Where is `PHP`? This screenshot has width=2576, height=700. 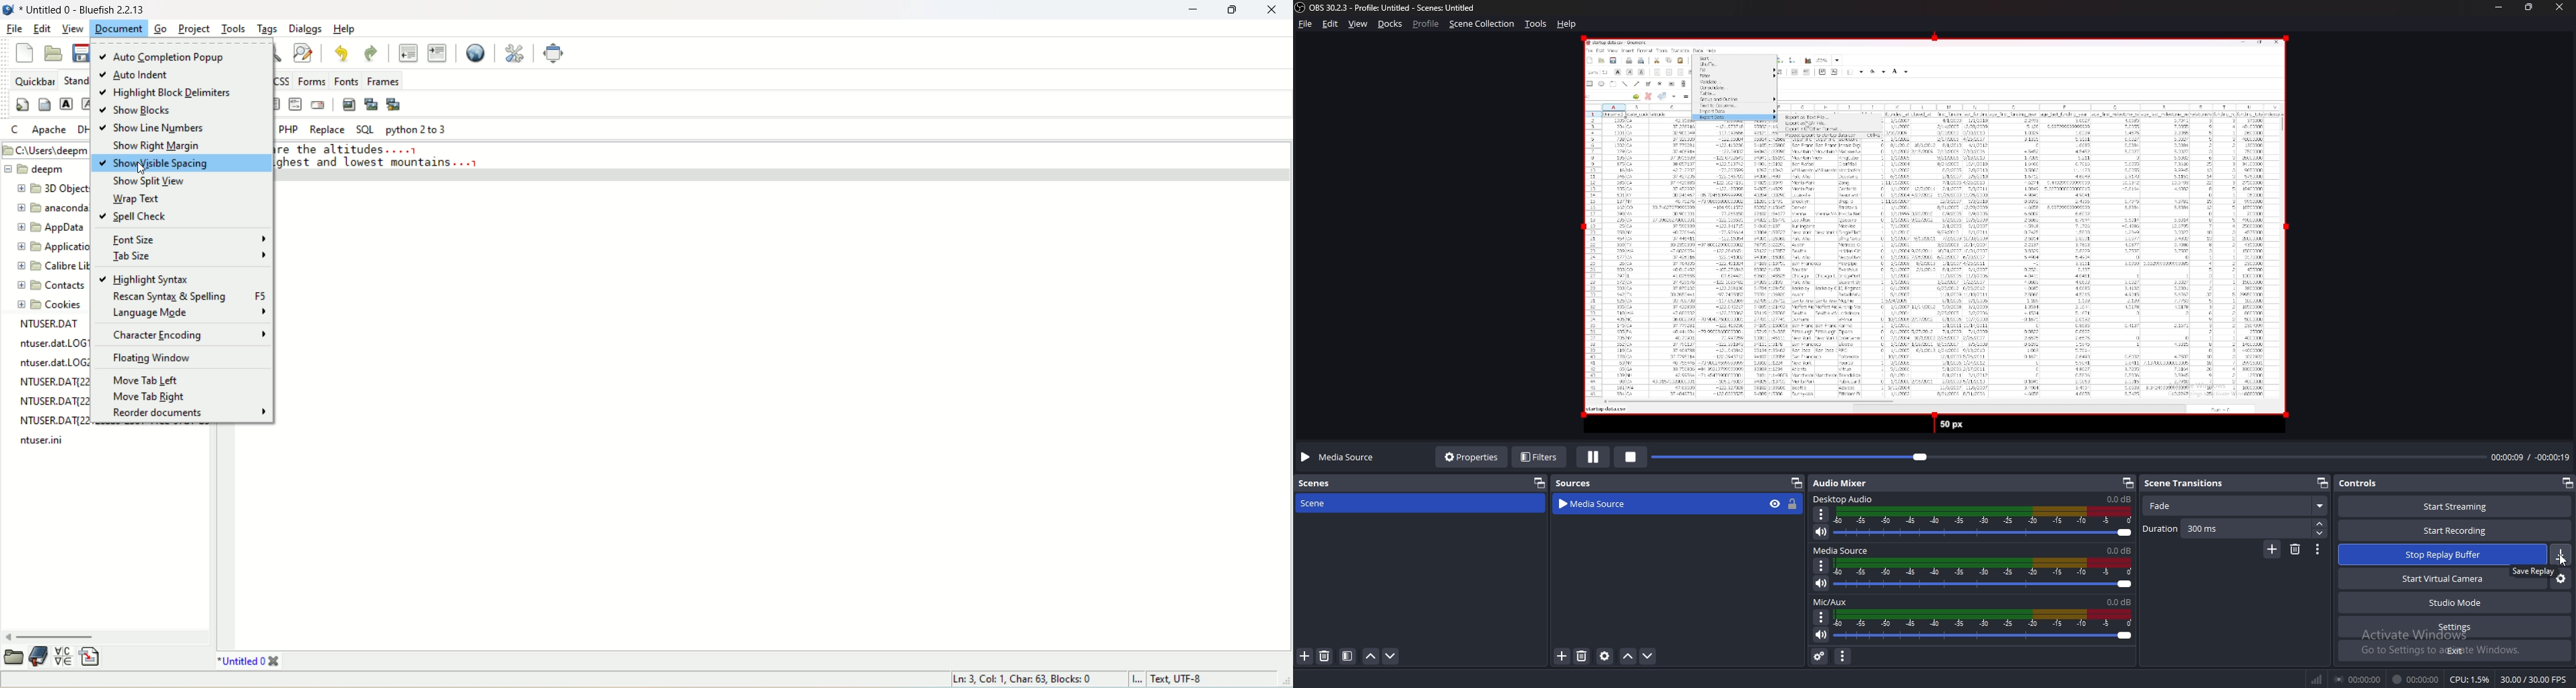
PHP is located at coordinates (288, 129).